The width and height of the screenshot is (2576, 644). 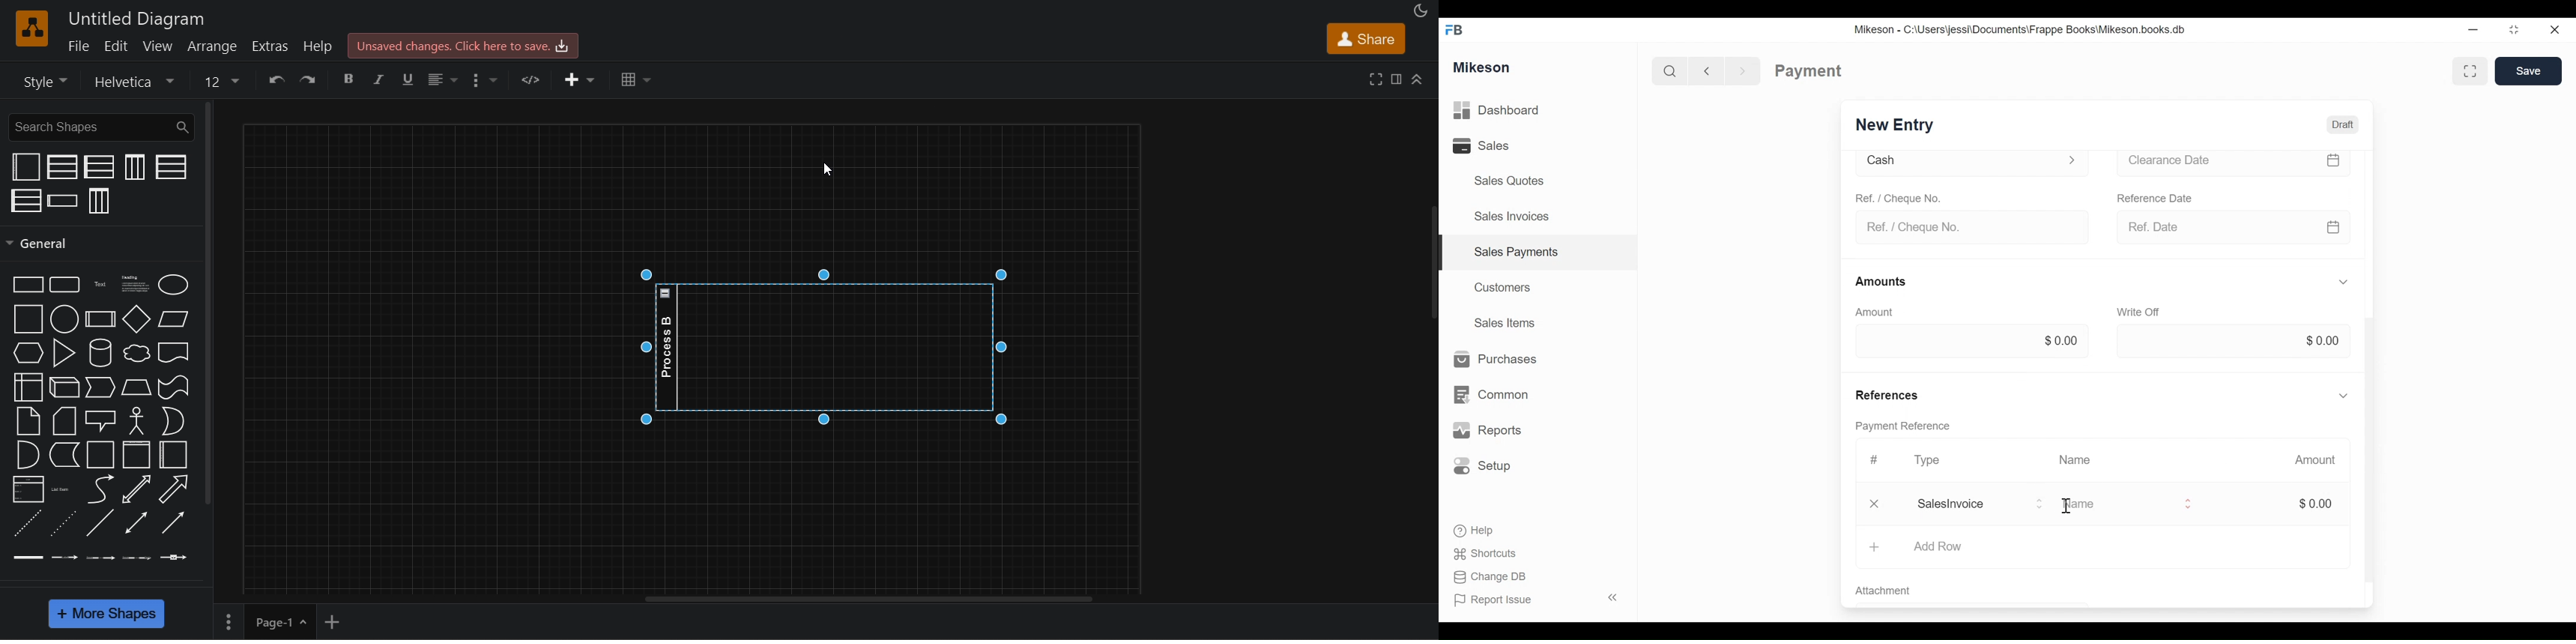 I want to click on Back, so click(x=1712, y=70).